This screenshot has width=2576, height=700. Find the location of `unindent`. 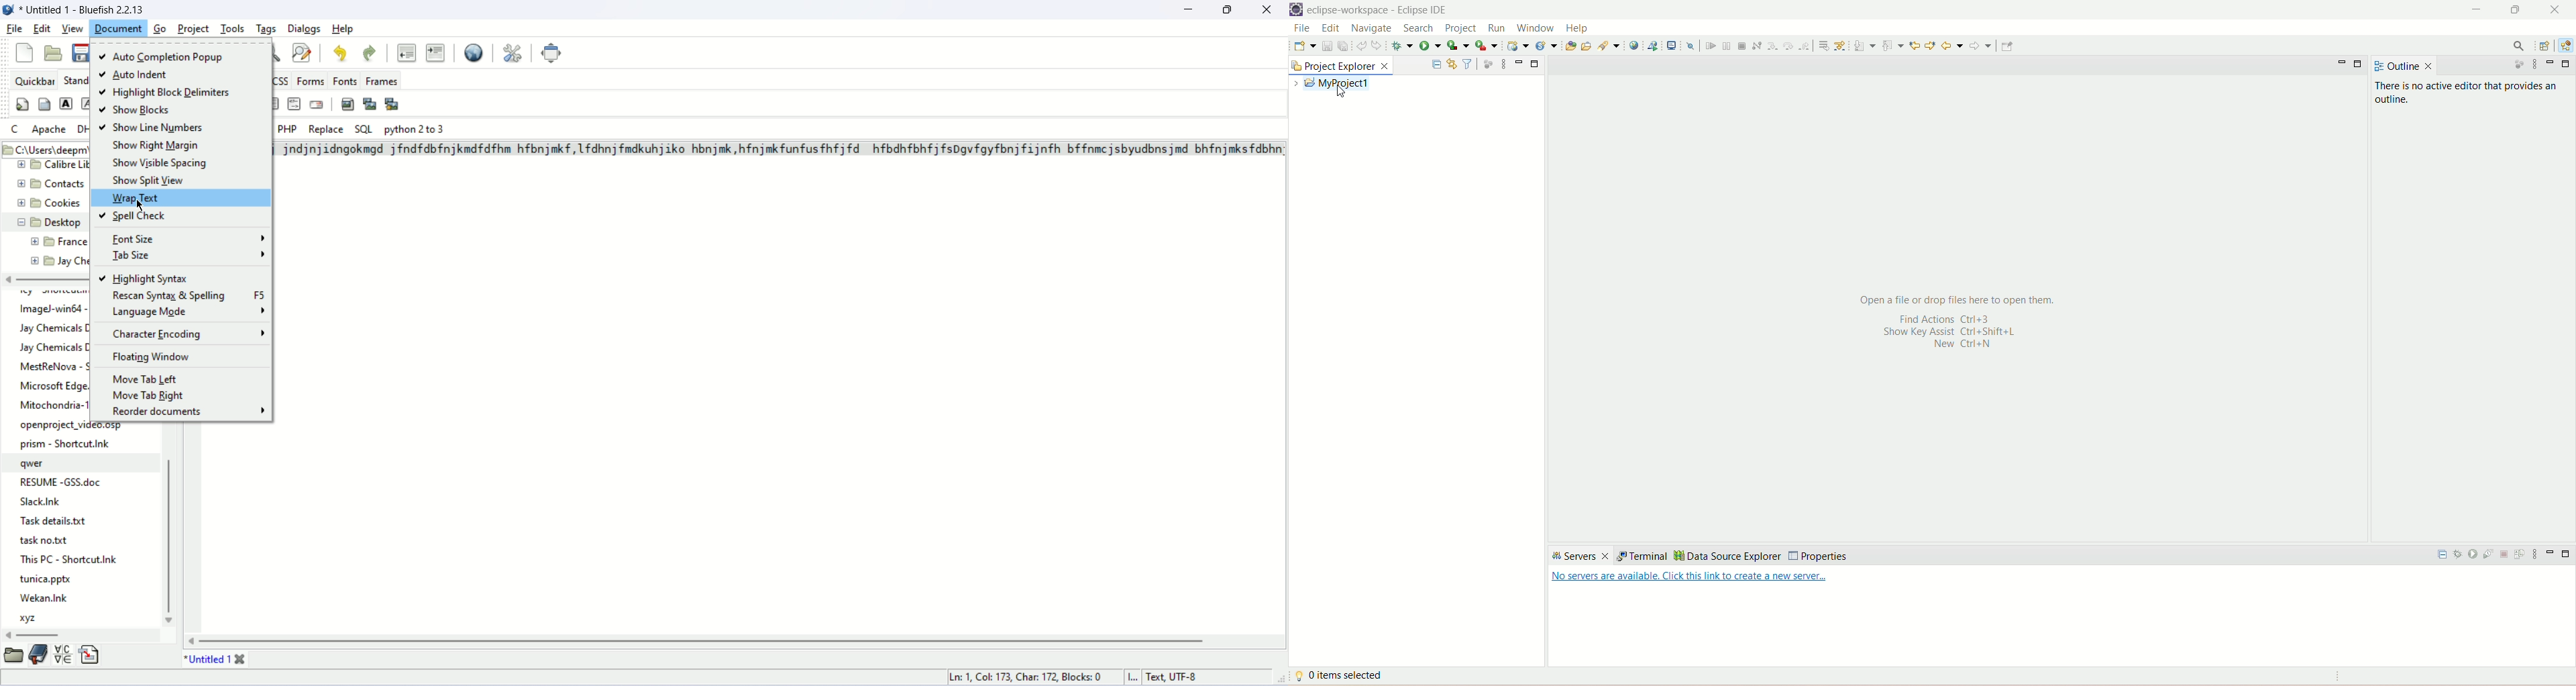

unindent is located at coordinates (404, 51).